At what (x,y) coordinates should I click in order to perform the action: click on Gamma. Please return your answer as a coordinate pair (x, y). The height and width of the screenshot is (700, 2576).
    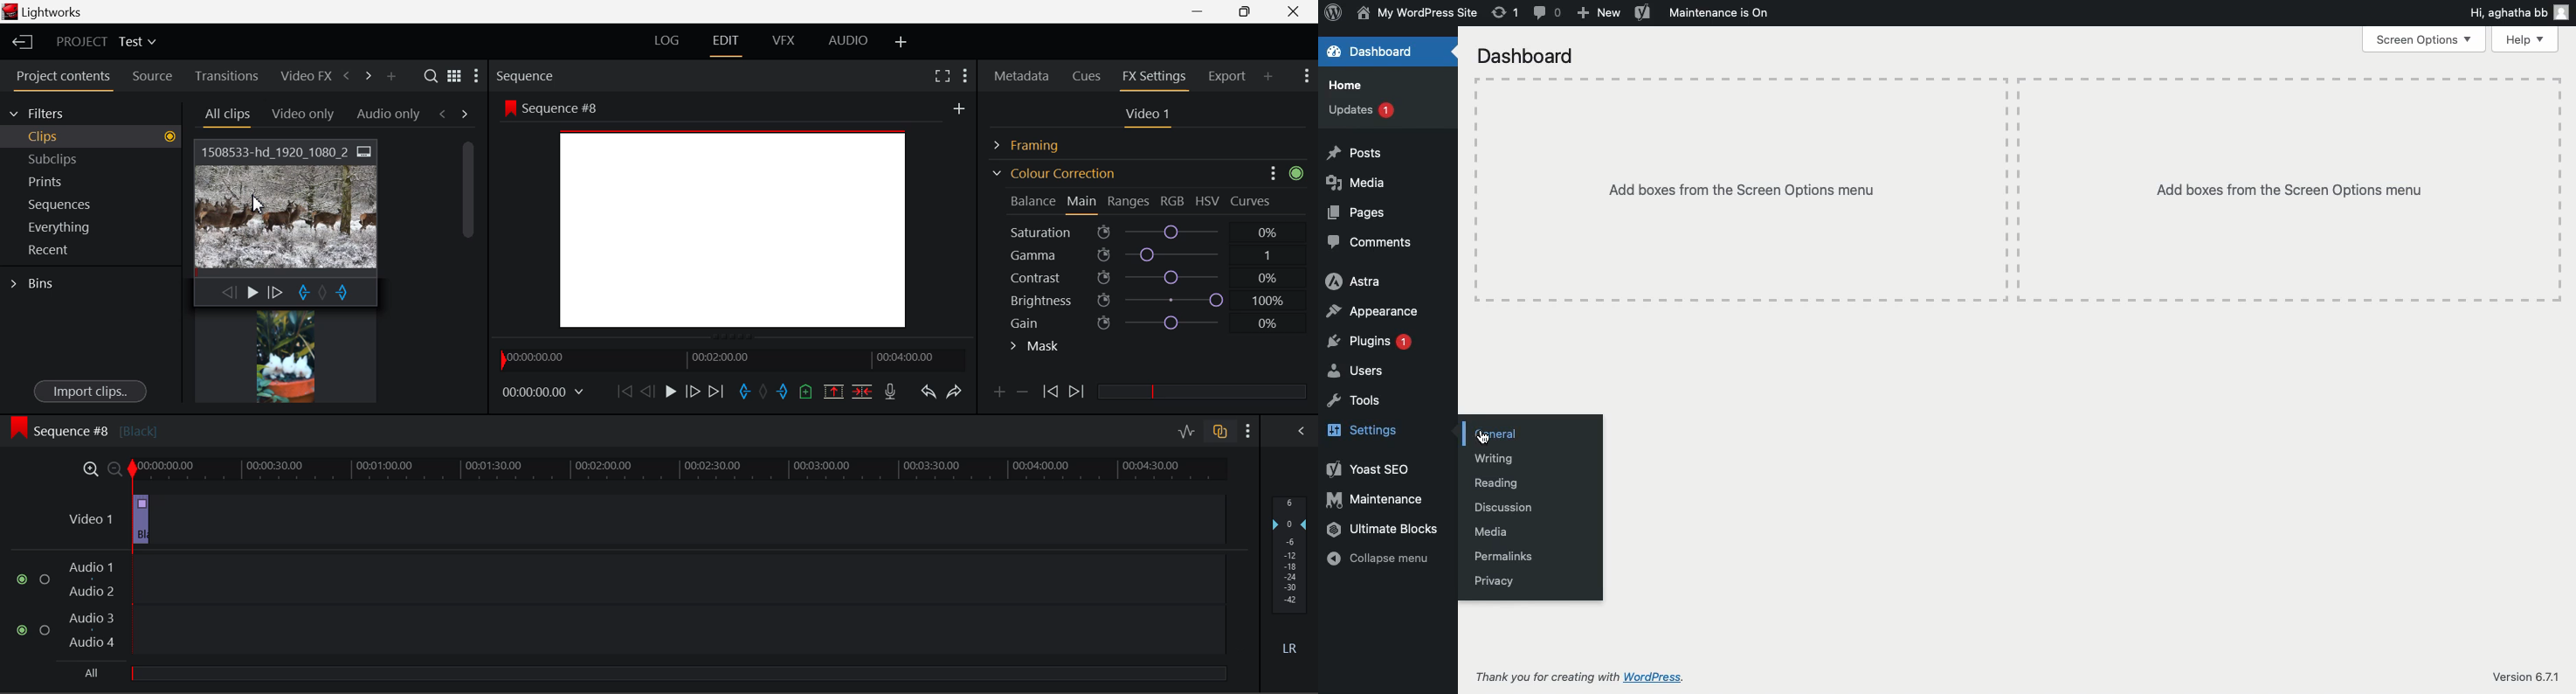
    Looking at the image, I should click on (1151, 255).